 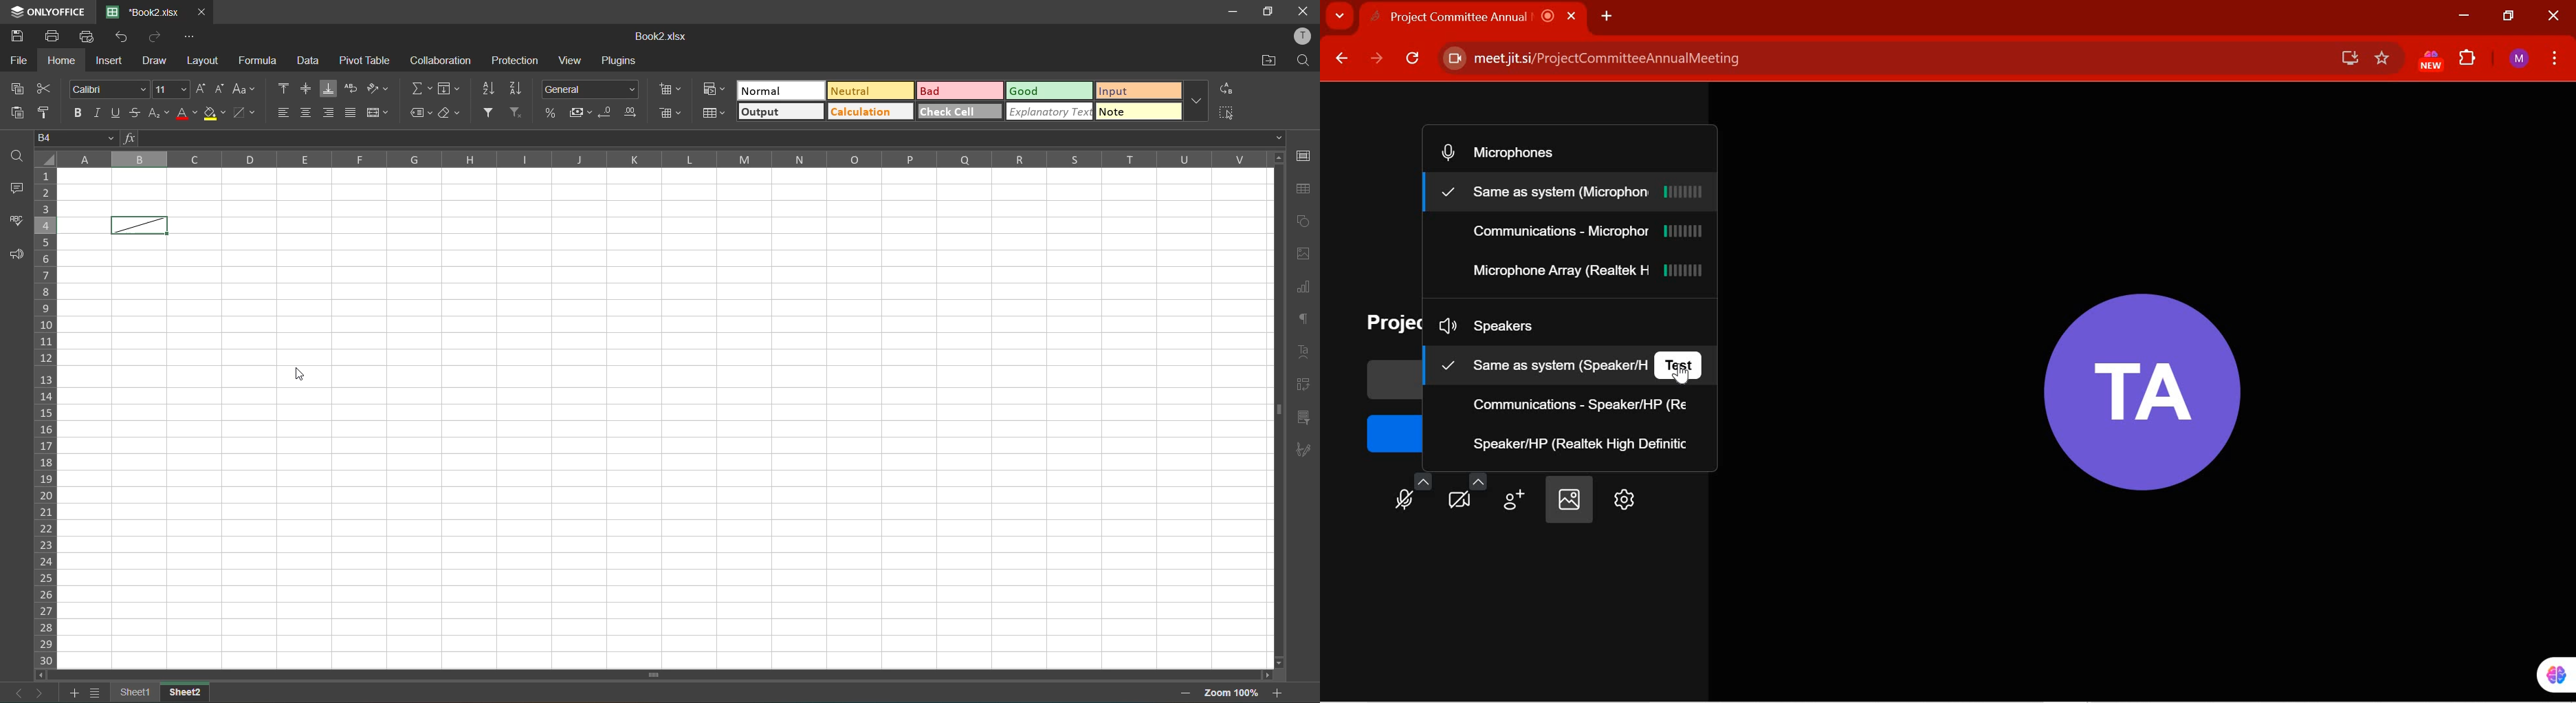 What do you see at coordinates (16, 189) in the screenshot?
I see `comments` at bounding box center [16, 189].